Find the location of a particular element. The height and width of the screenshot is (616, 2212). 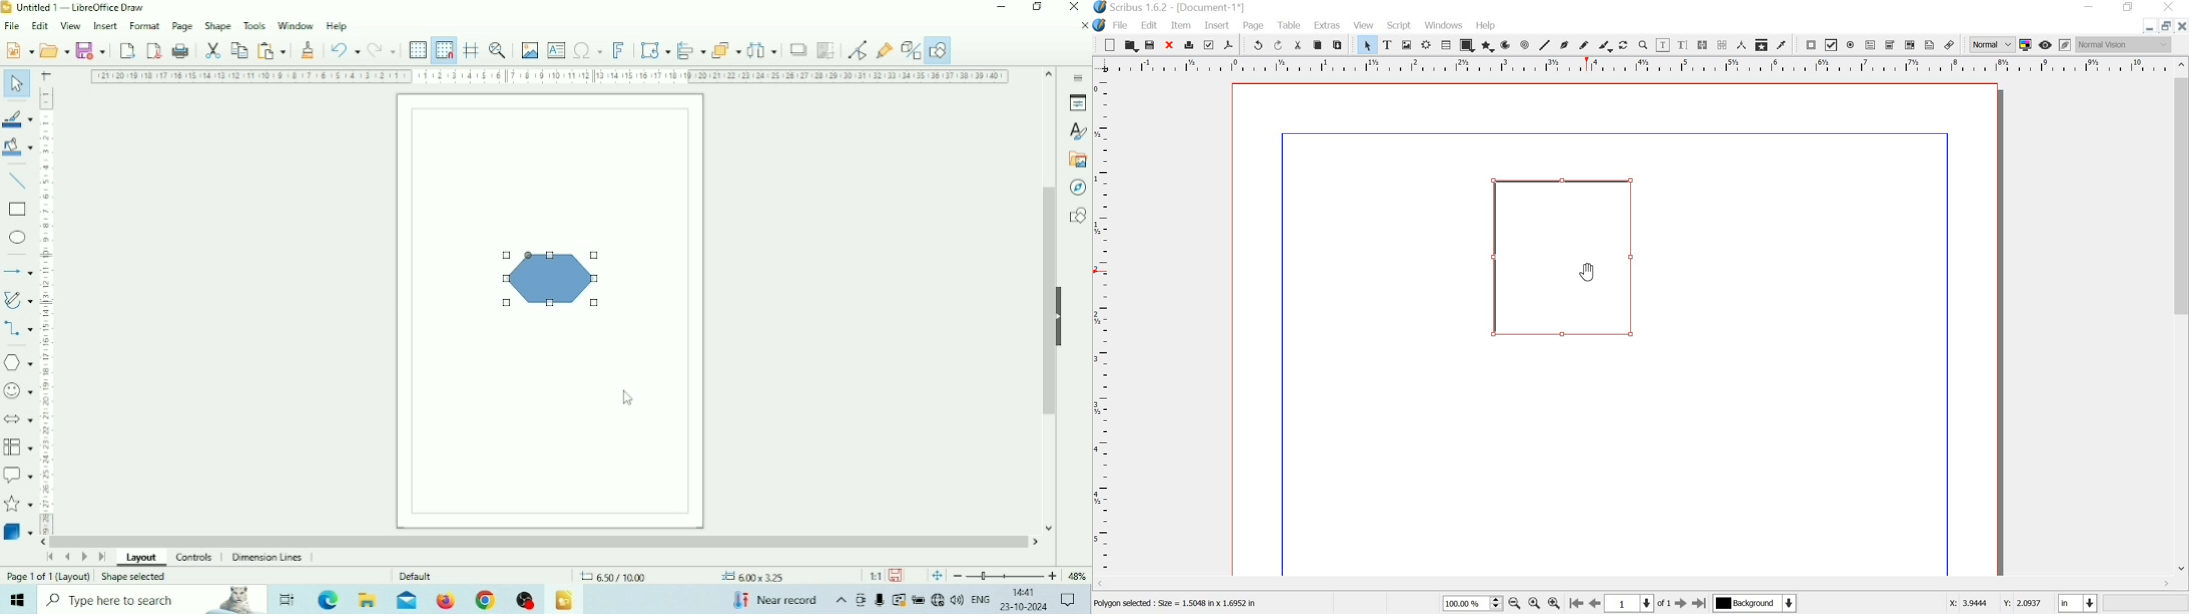

zoom to is located at coordinates (1534, 603).